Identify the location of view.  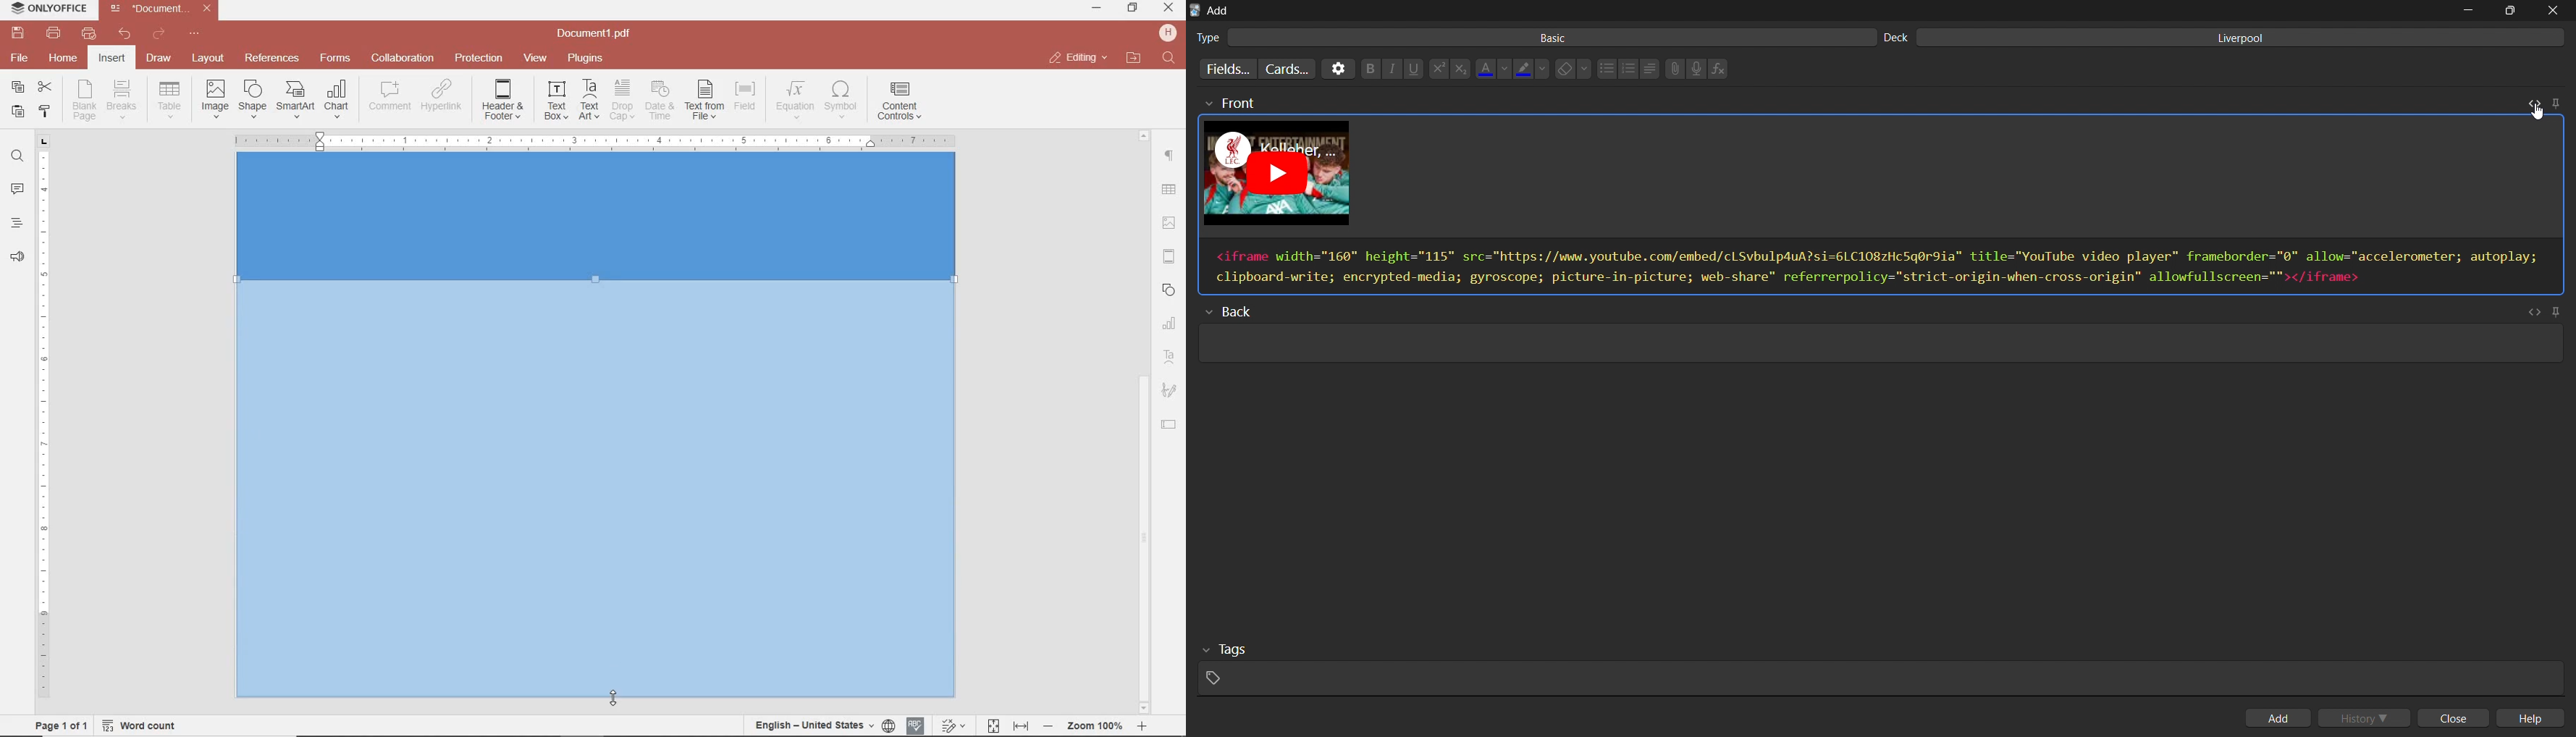
(535, 59).